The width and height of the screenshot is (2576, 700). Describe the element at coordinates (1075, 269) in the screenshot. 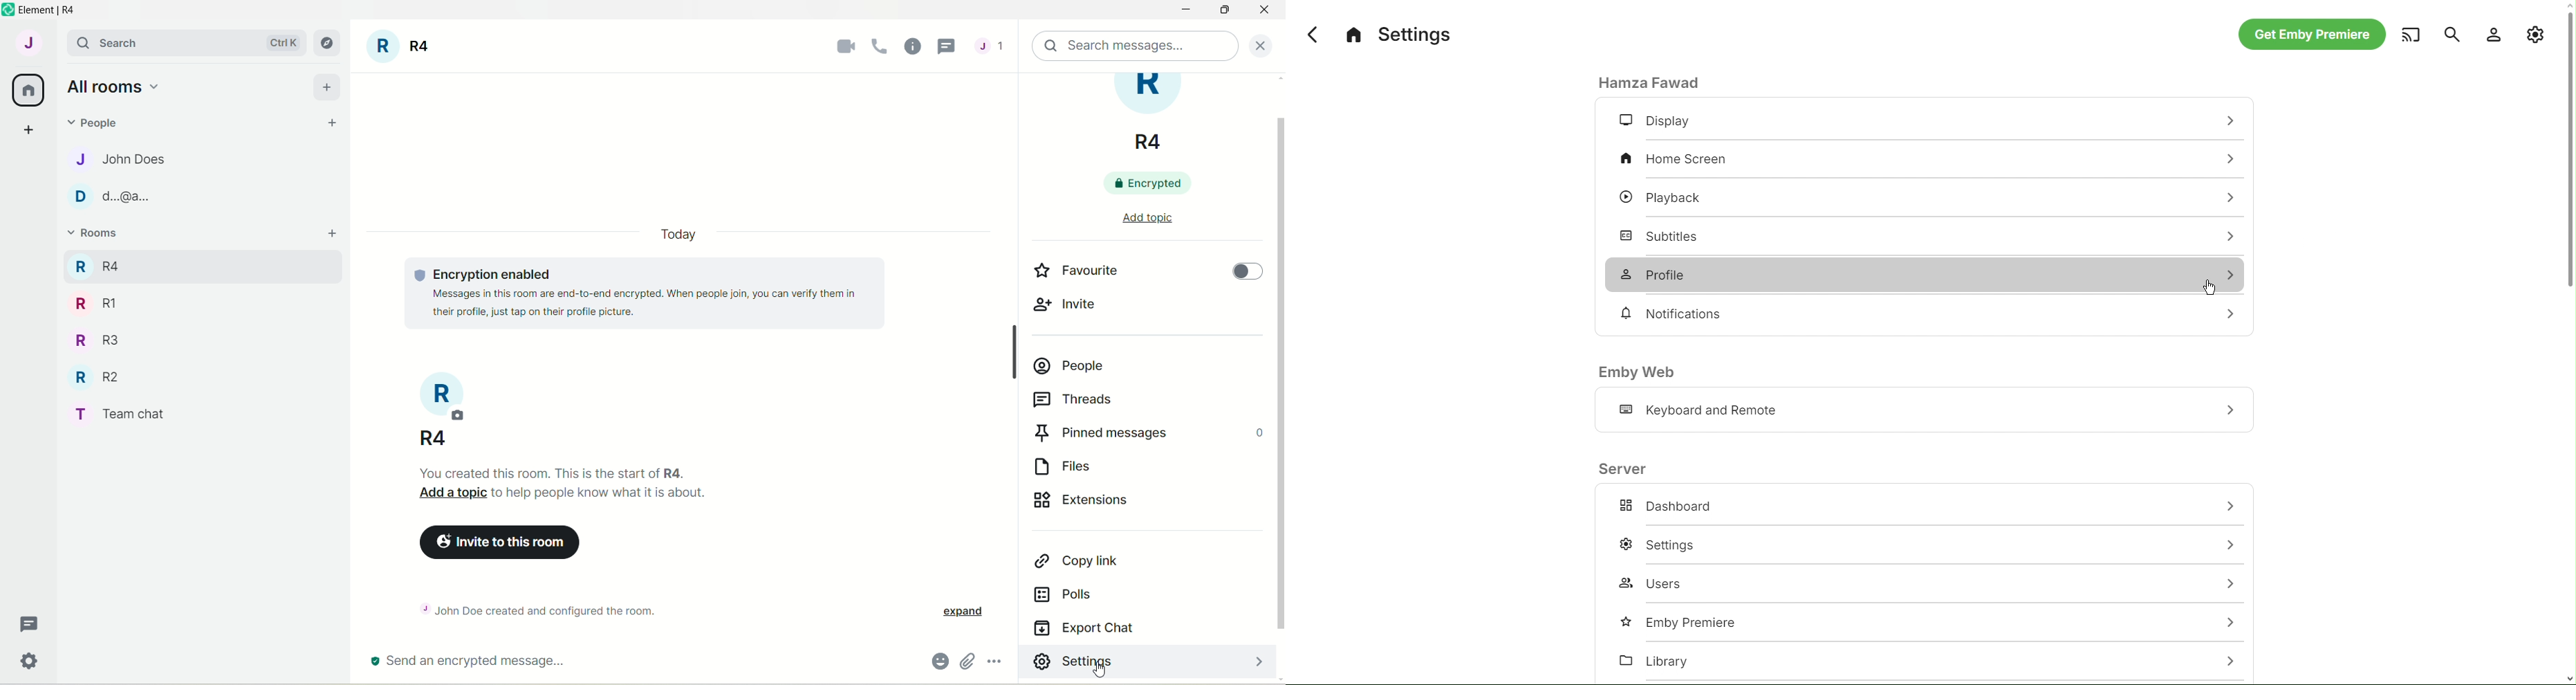

I see `favourite` at that location.